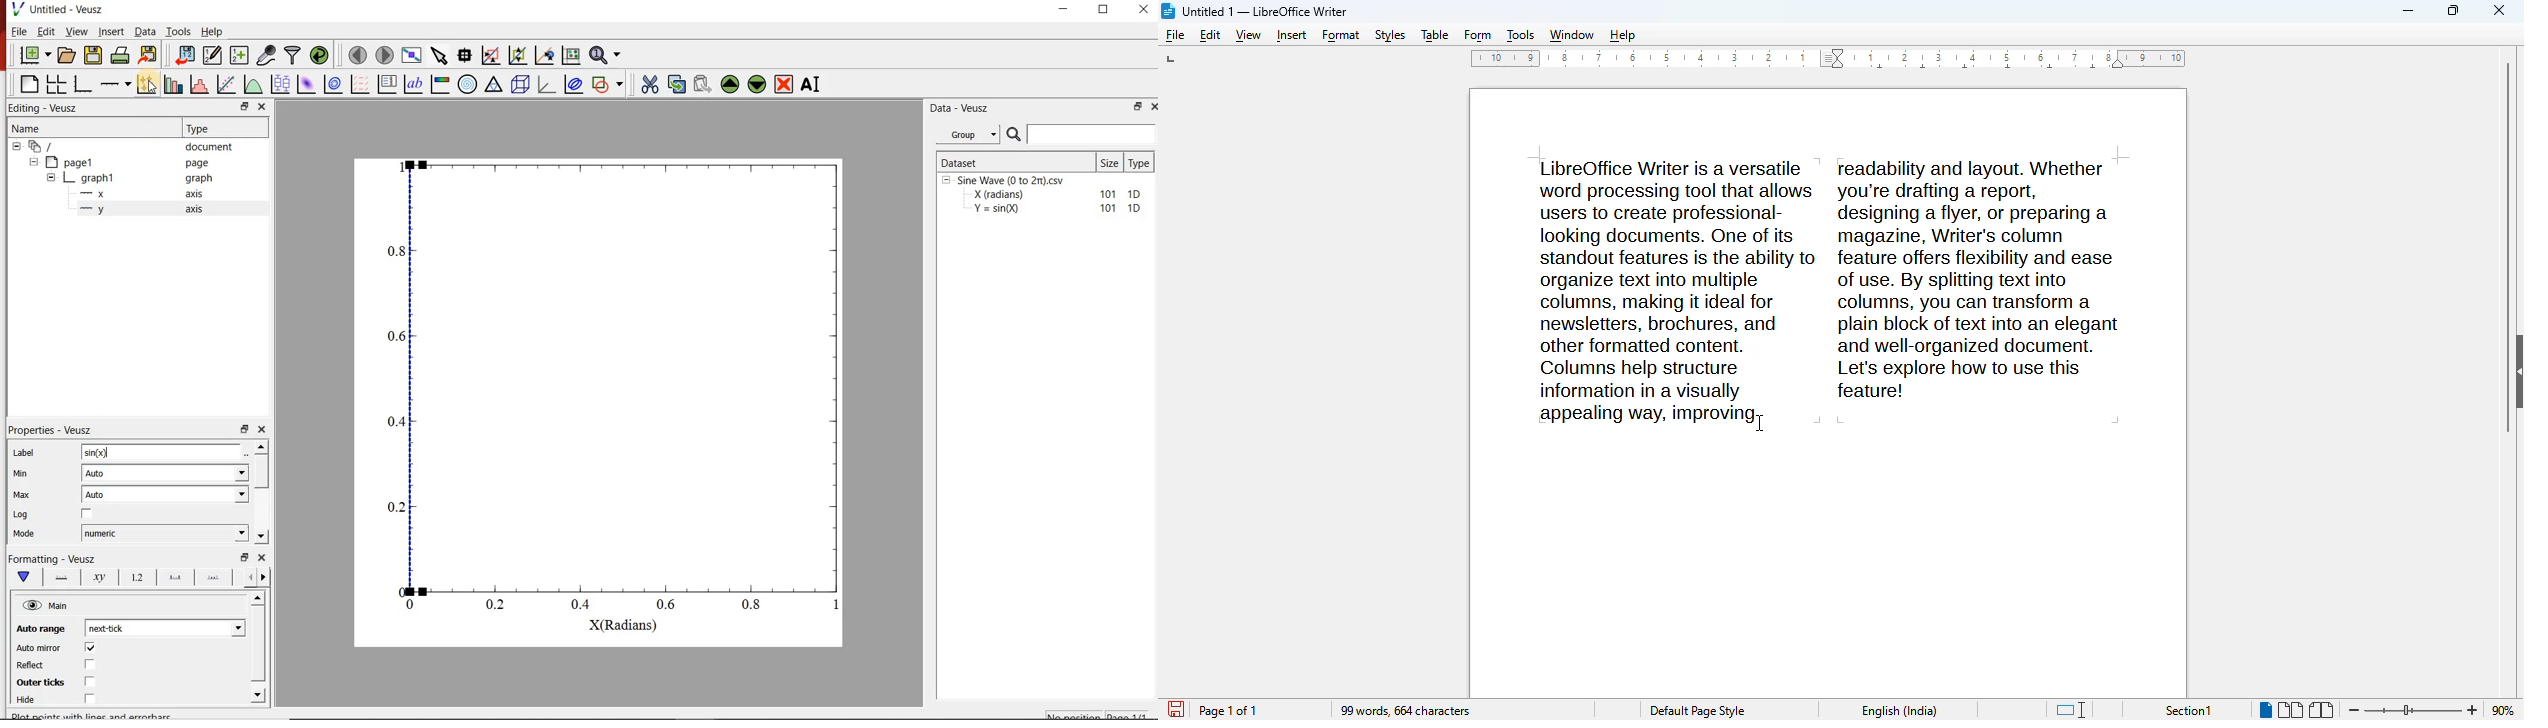 Image resolution: width=2548 pixels, height=728 pixels. I want to click on image color bar, so click(440, 83).